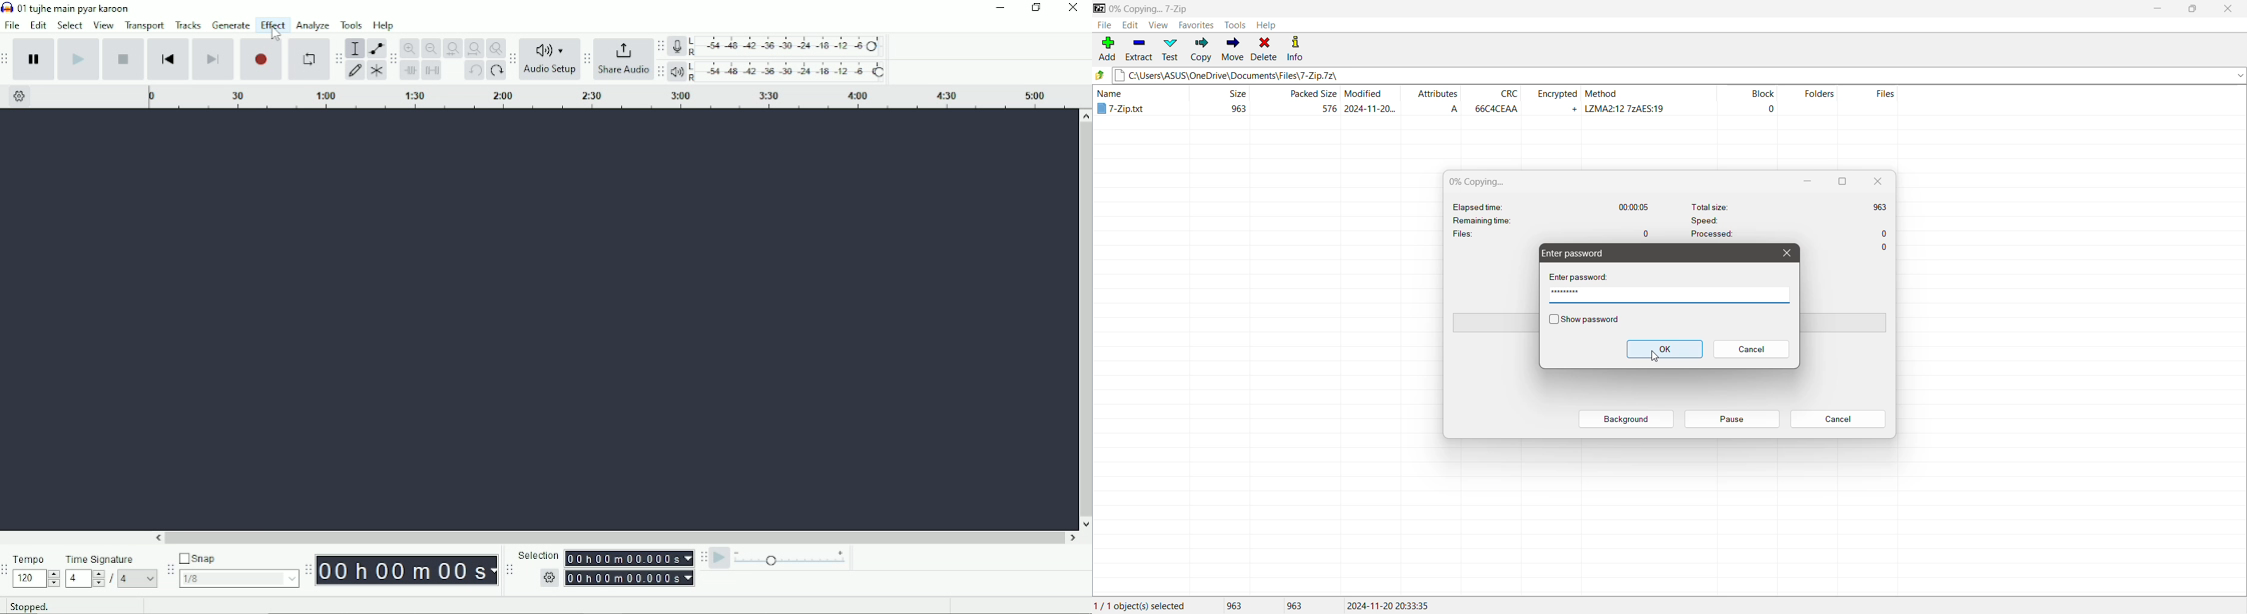 The width and height of the screenshot is (2268, 616). I want to click on Background, so click(1628, 419).